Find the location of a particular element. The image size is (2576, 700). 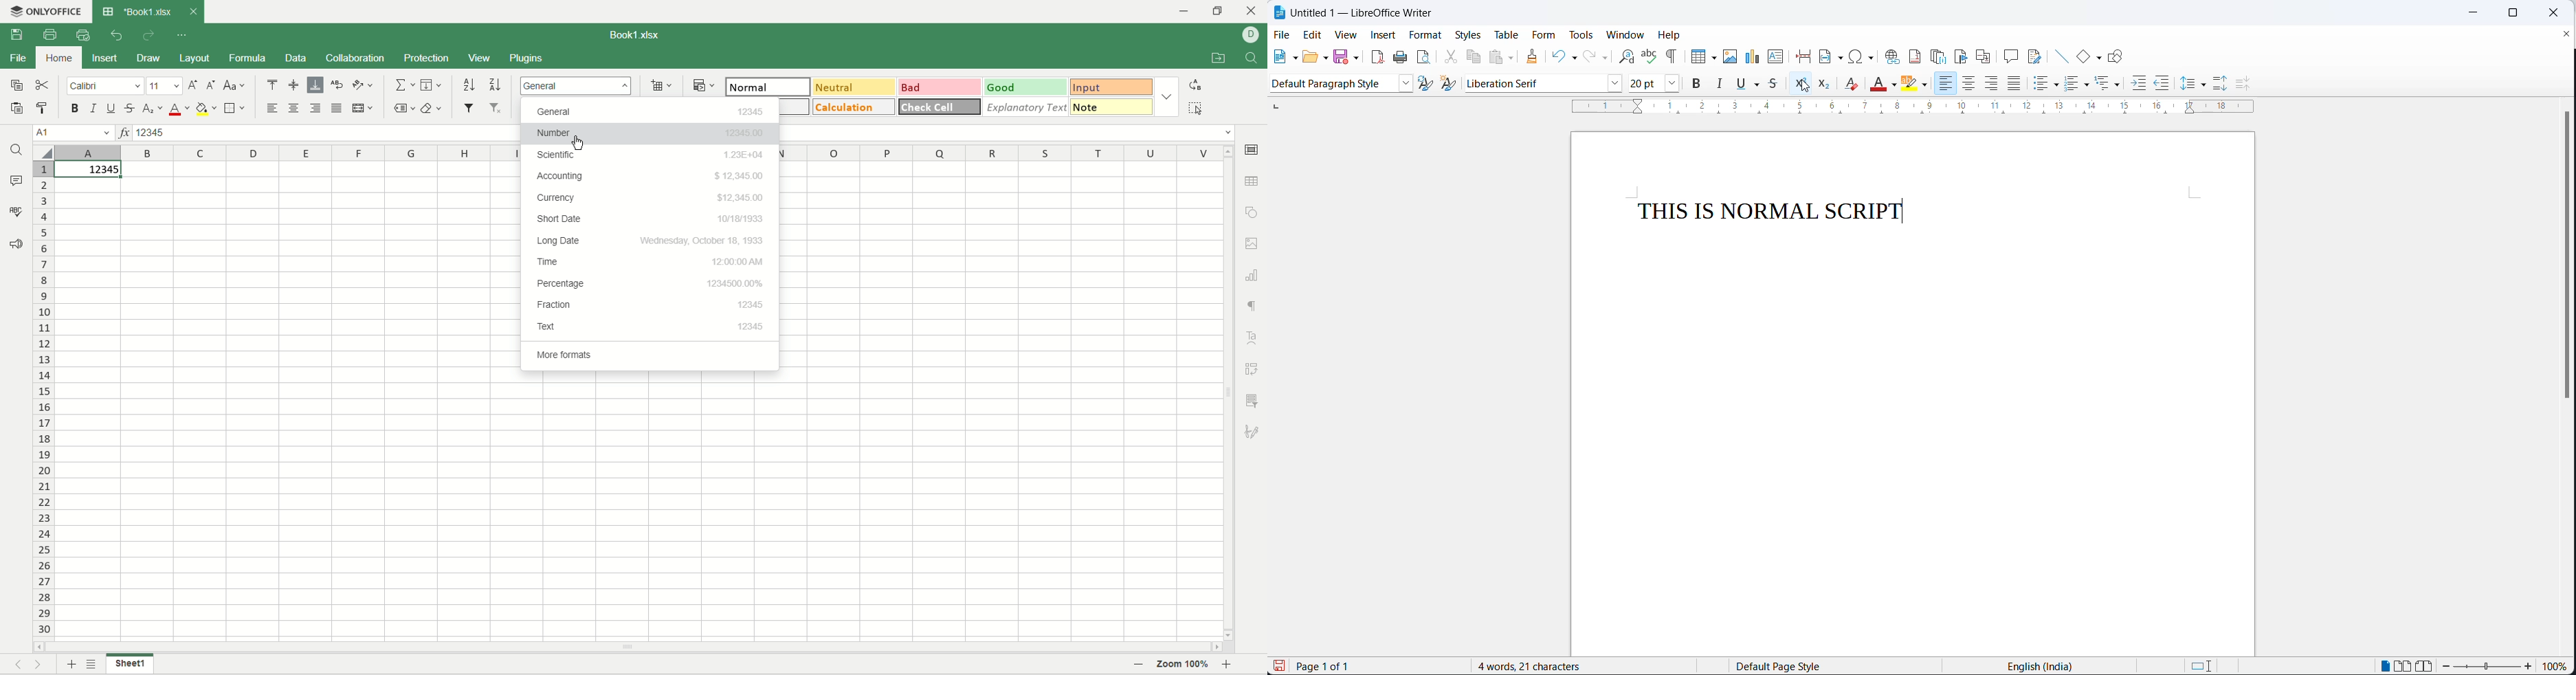

scroll bar is located at coordinates (2560, 256).